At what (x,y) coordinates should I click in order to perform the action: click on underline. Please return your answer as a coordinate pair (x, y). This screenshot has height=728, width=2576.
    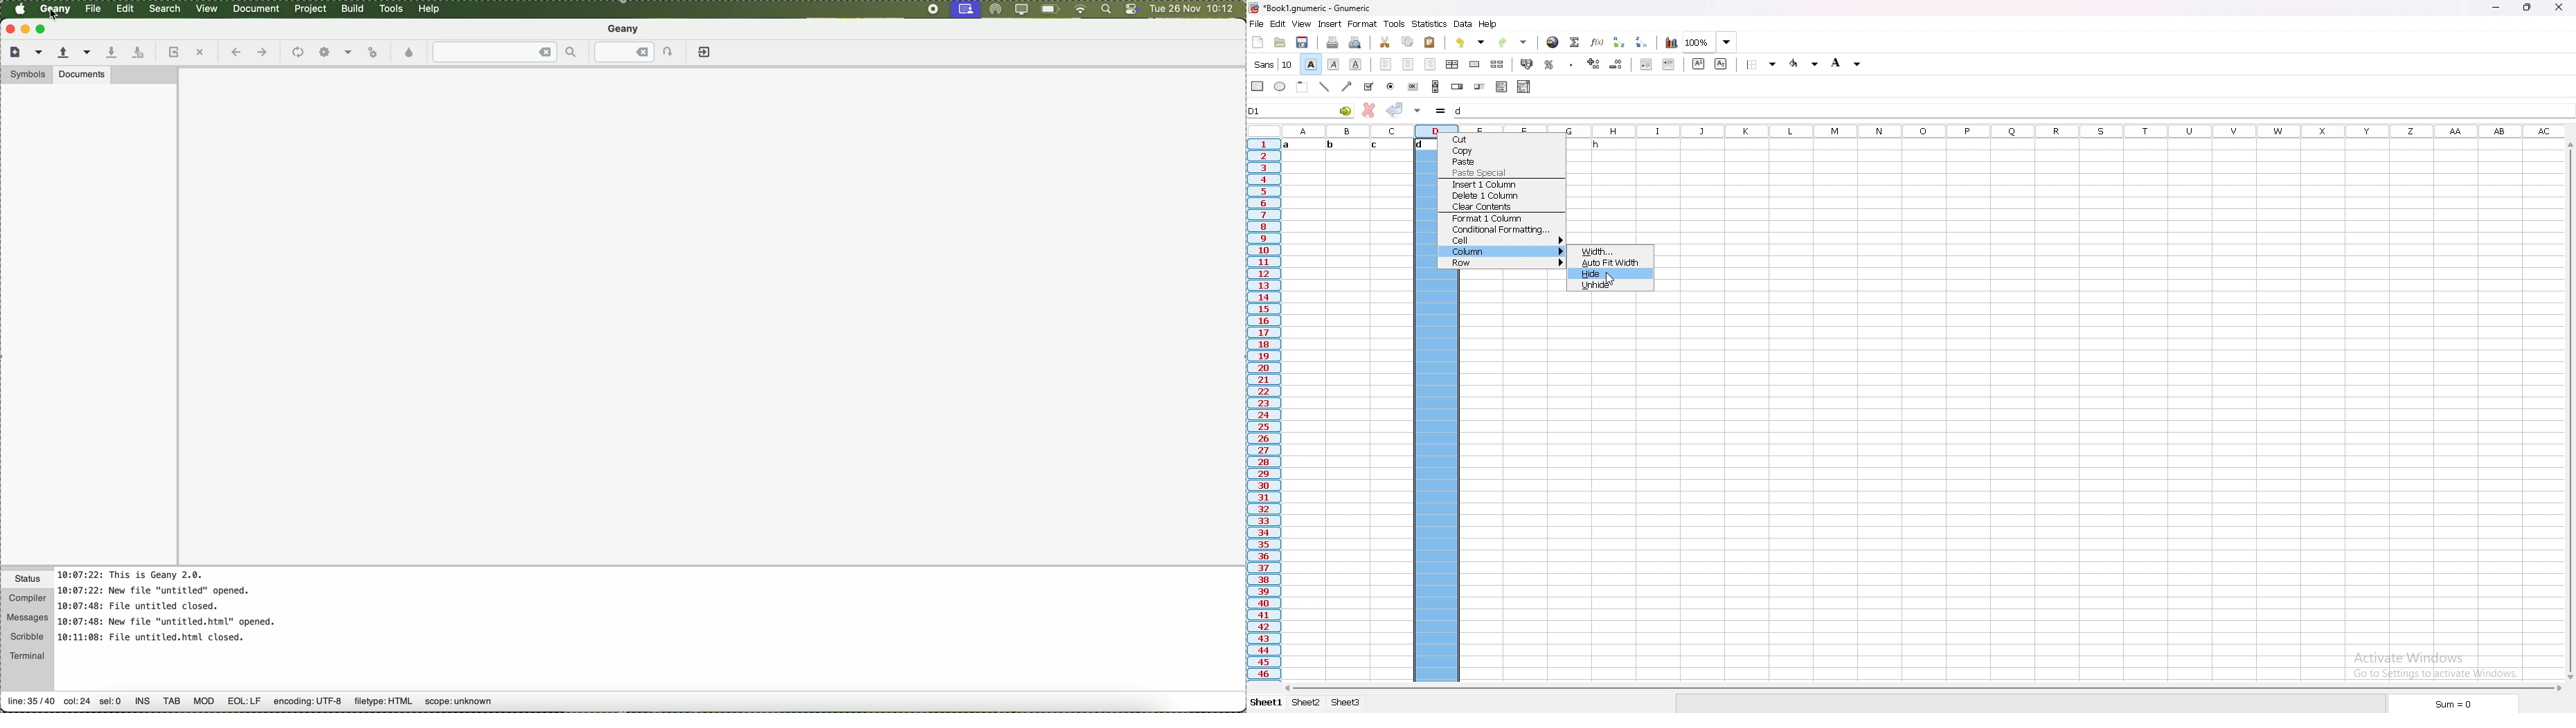
    Looking at the image, I should click on (1356, 64).